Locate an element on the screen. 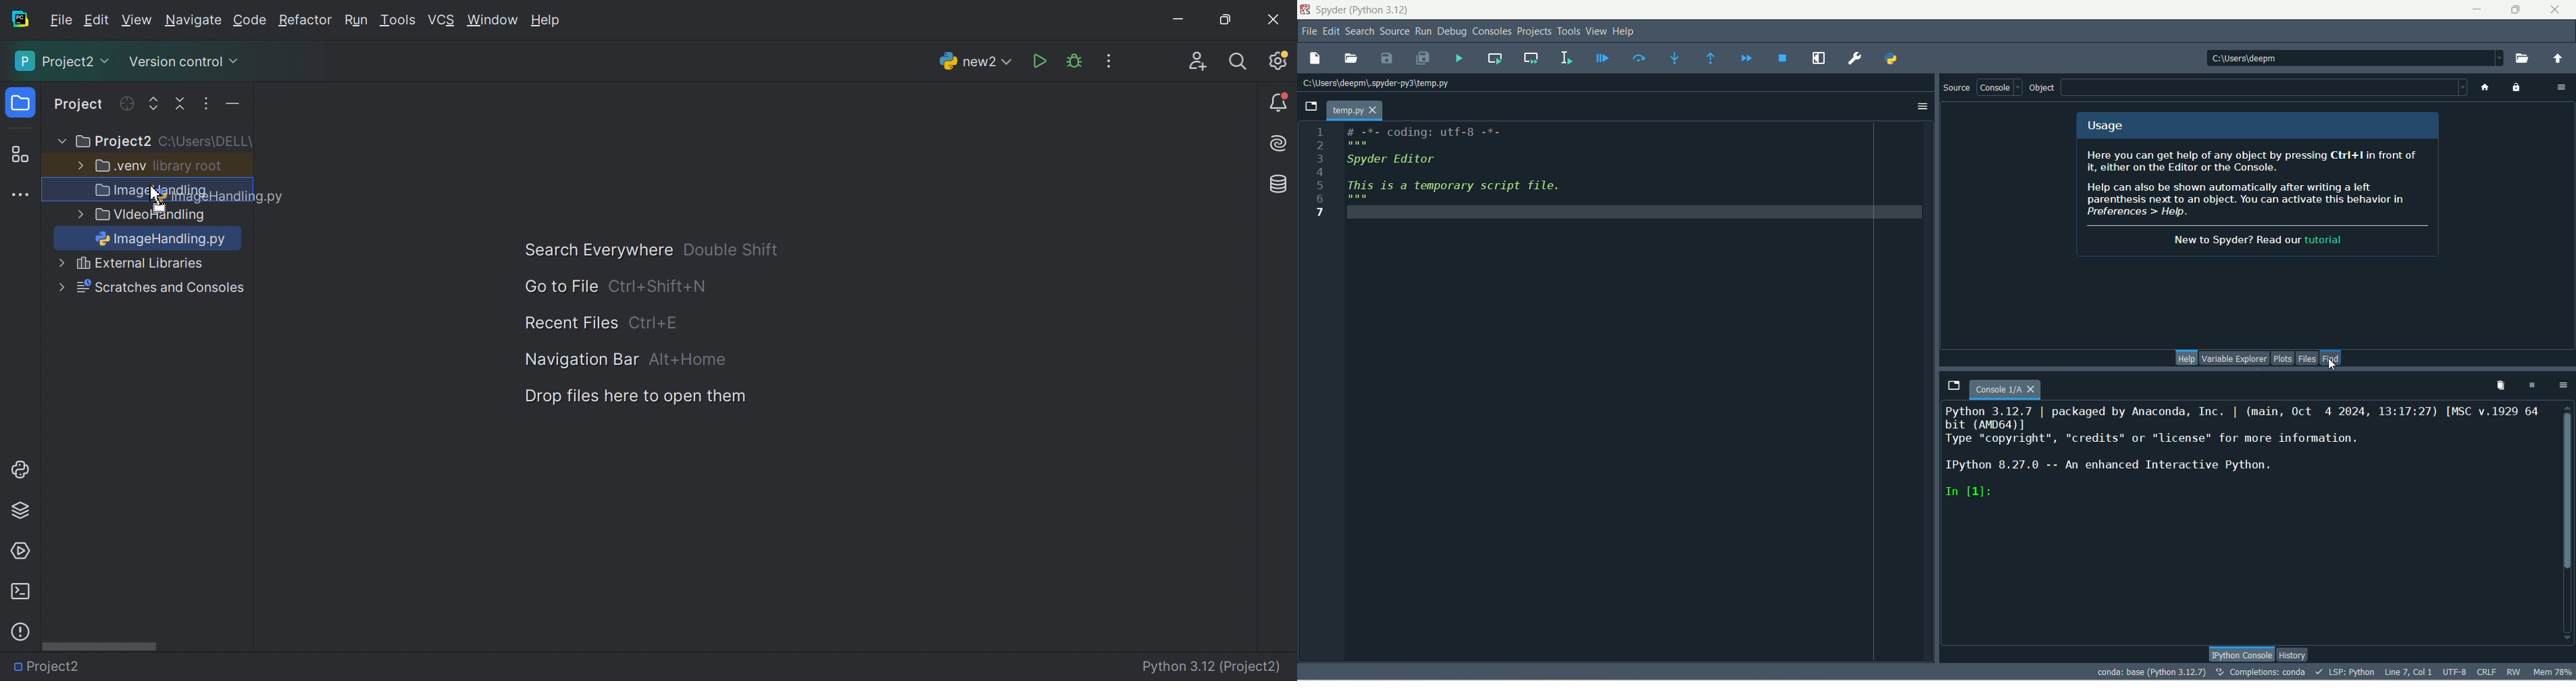 The image size is (2576, 700). editor pane text is located at coordinates (1470, 172).